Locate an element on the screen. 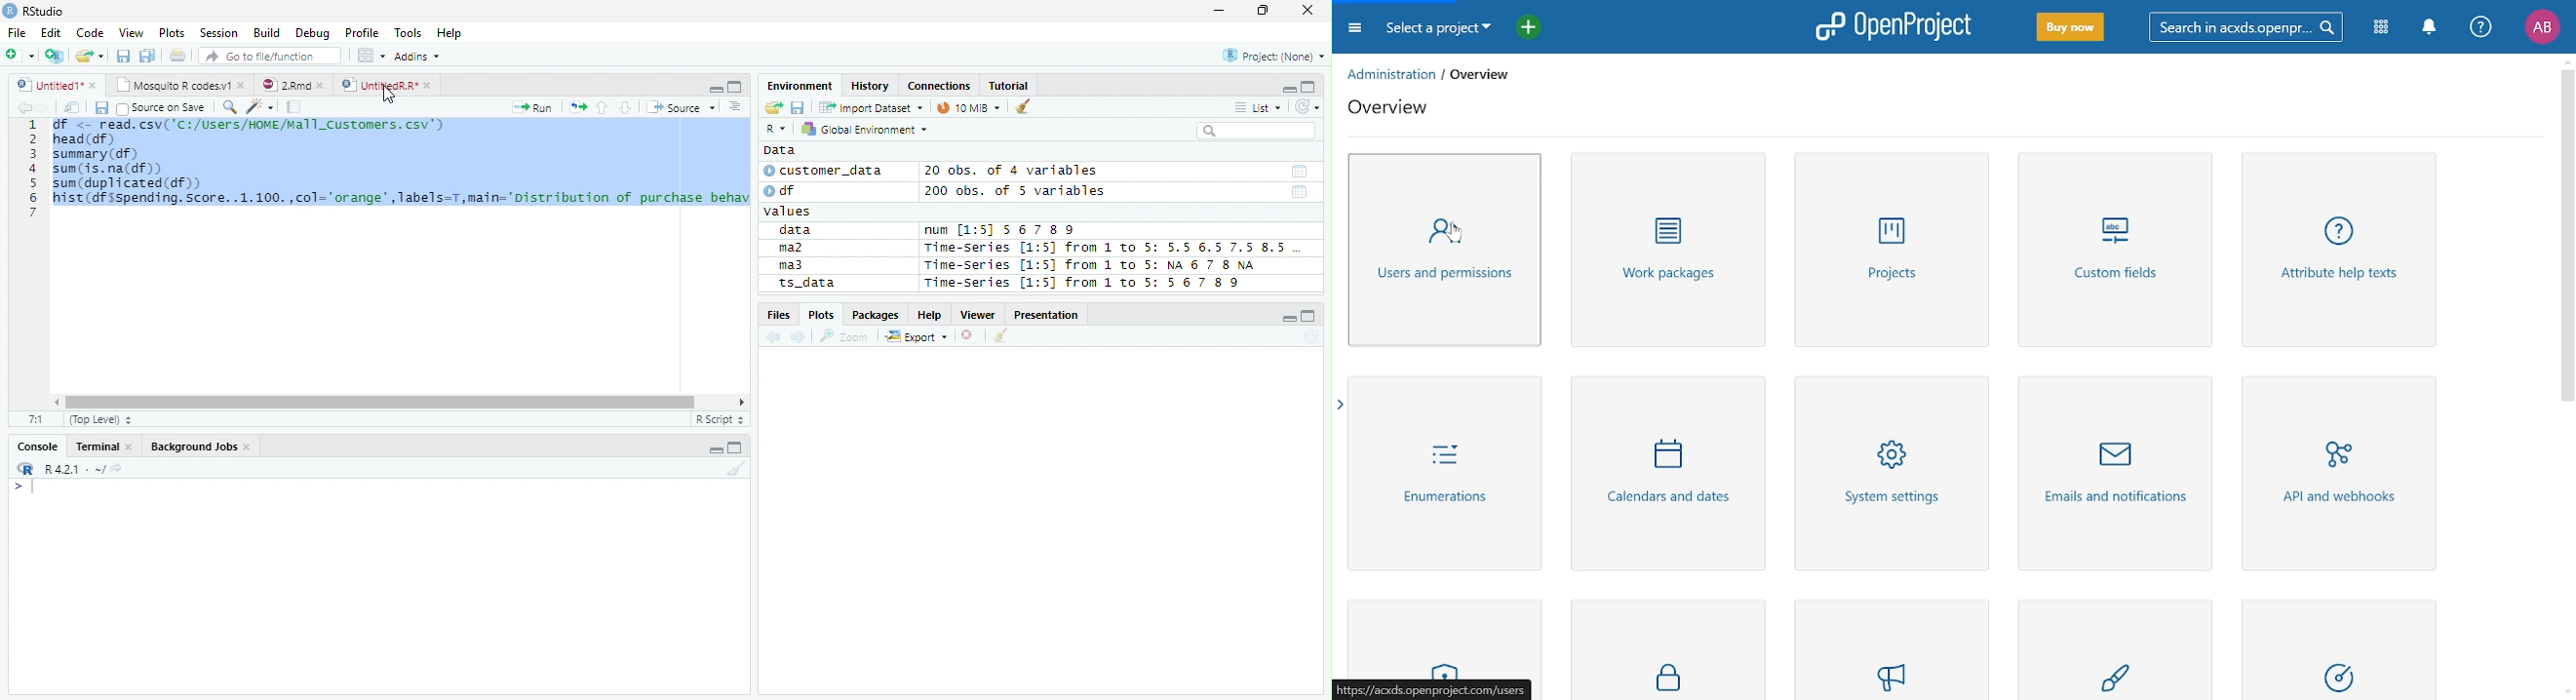 This screenshot has height=700, width=2576. 200 obs. of 5 variables is located at coordinates (1012, 193).